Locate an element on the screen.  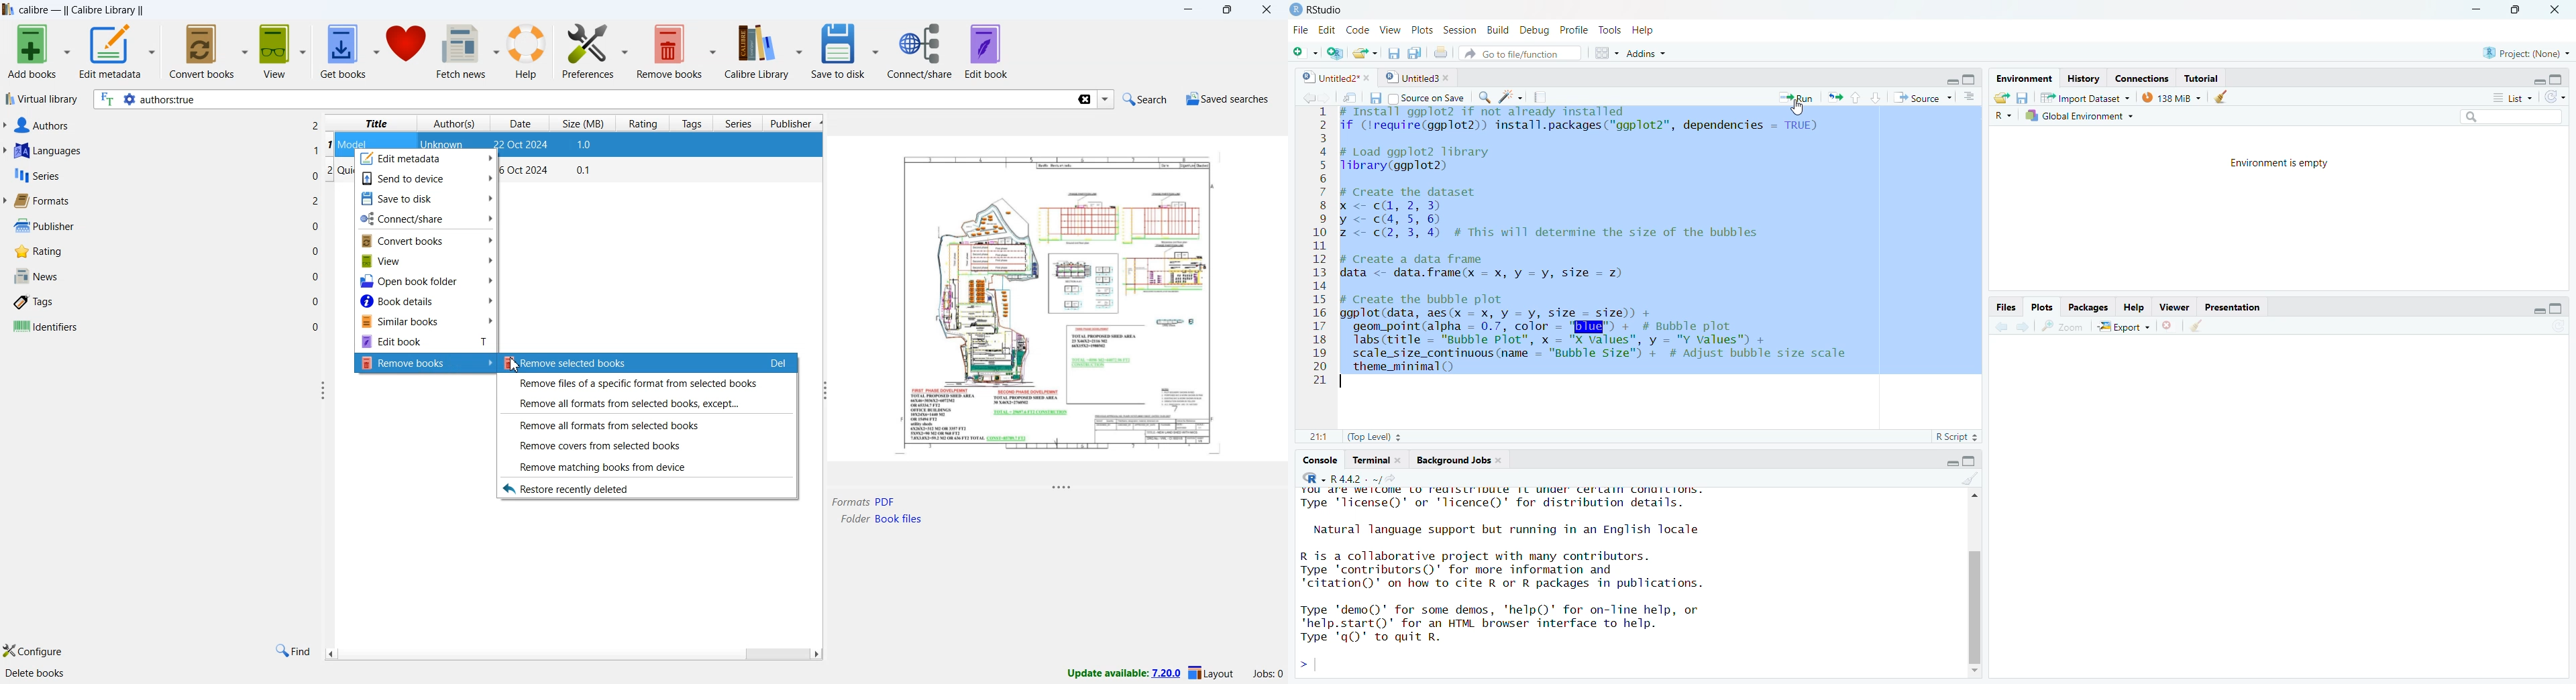
Model.pdf format is located at coordinates (863, 502).